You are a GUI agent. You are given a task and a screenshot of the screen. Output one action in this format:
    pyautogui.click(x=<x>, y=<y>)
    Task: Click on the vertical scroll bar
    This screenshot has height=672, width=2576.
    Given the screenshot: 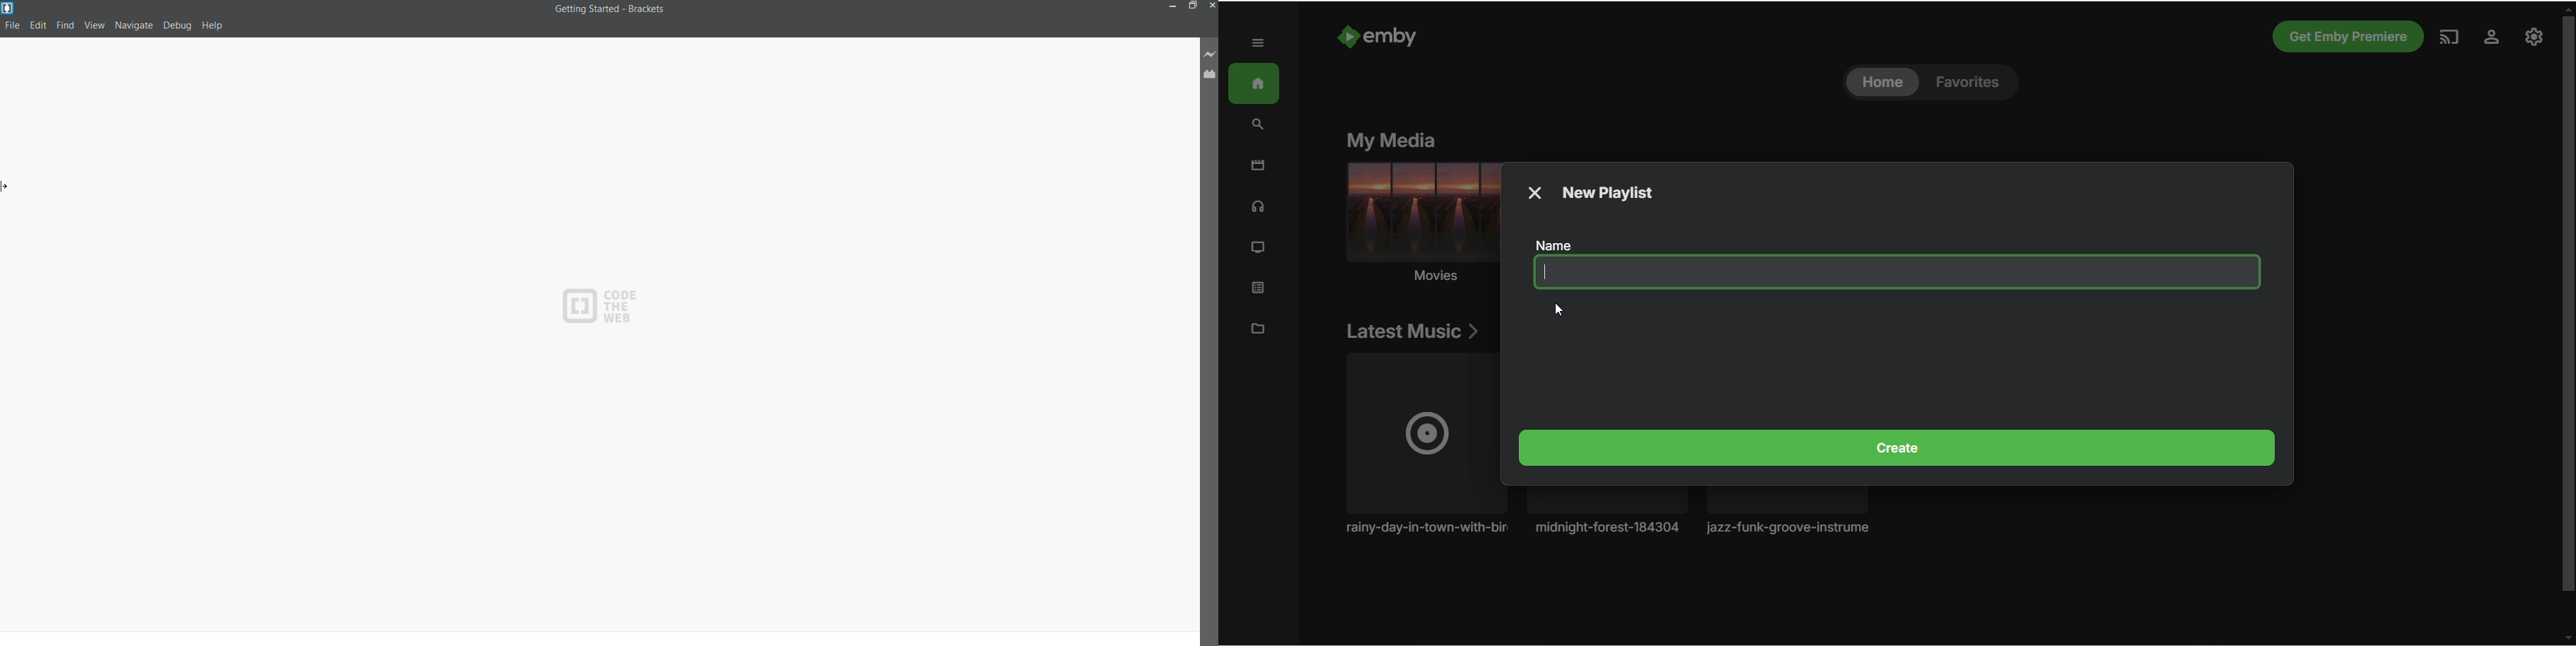 What is the action you would take?
    pyautogui.click(x=2568, y=322)
    